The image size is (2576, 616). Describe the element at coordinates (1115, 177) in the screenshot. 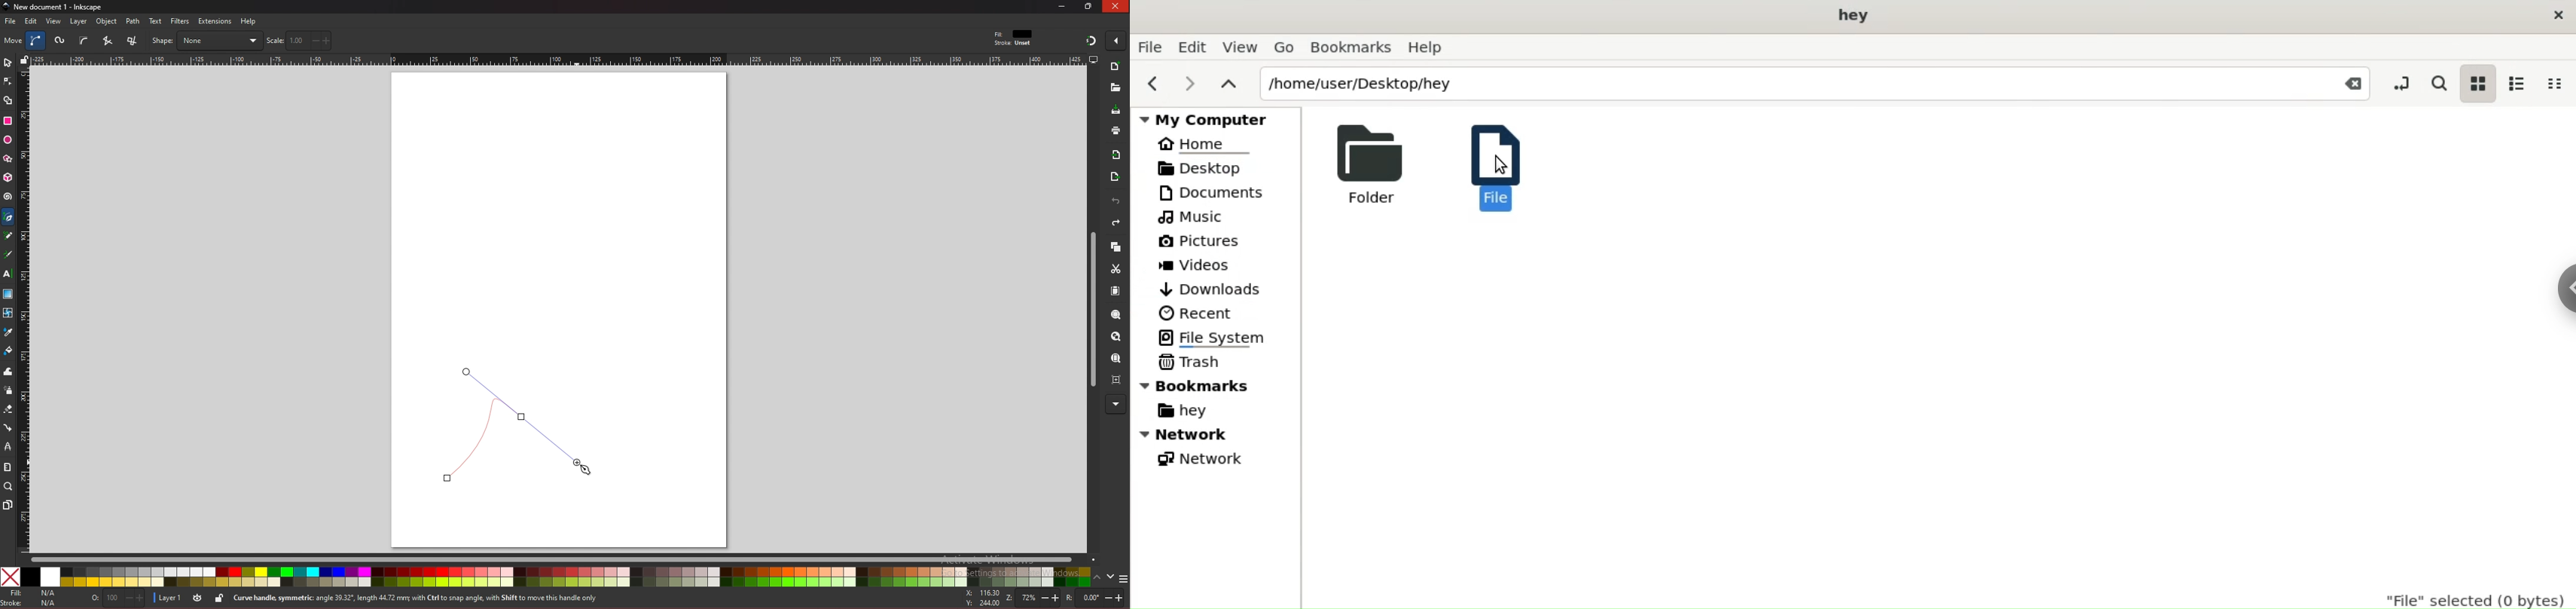

I see `export` at that location.